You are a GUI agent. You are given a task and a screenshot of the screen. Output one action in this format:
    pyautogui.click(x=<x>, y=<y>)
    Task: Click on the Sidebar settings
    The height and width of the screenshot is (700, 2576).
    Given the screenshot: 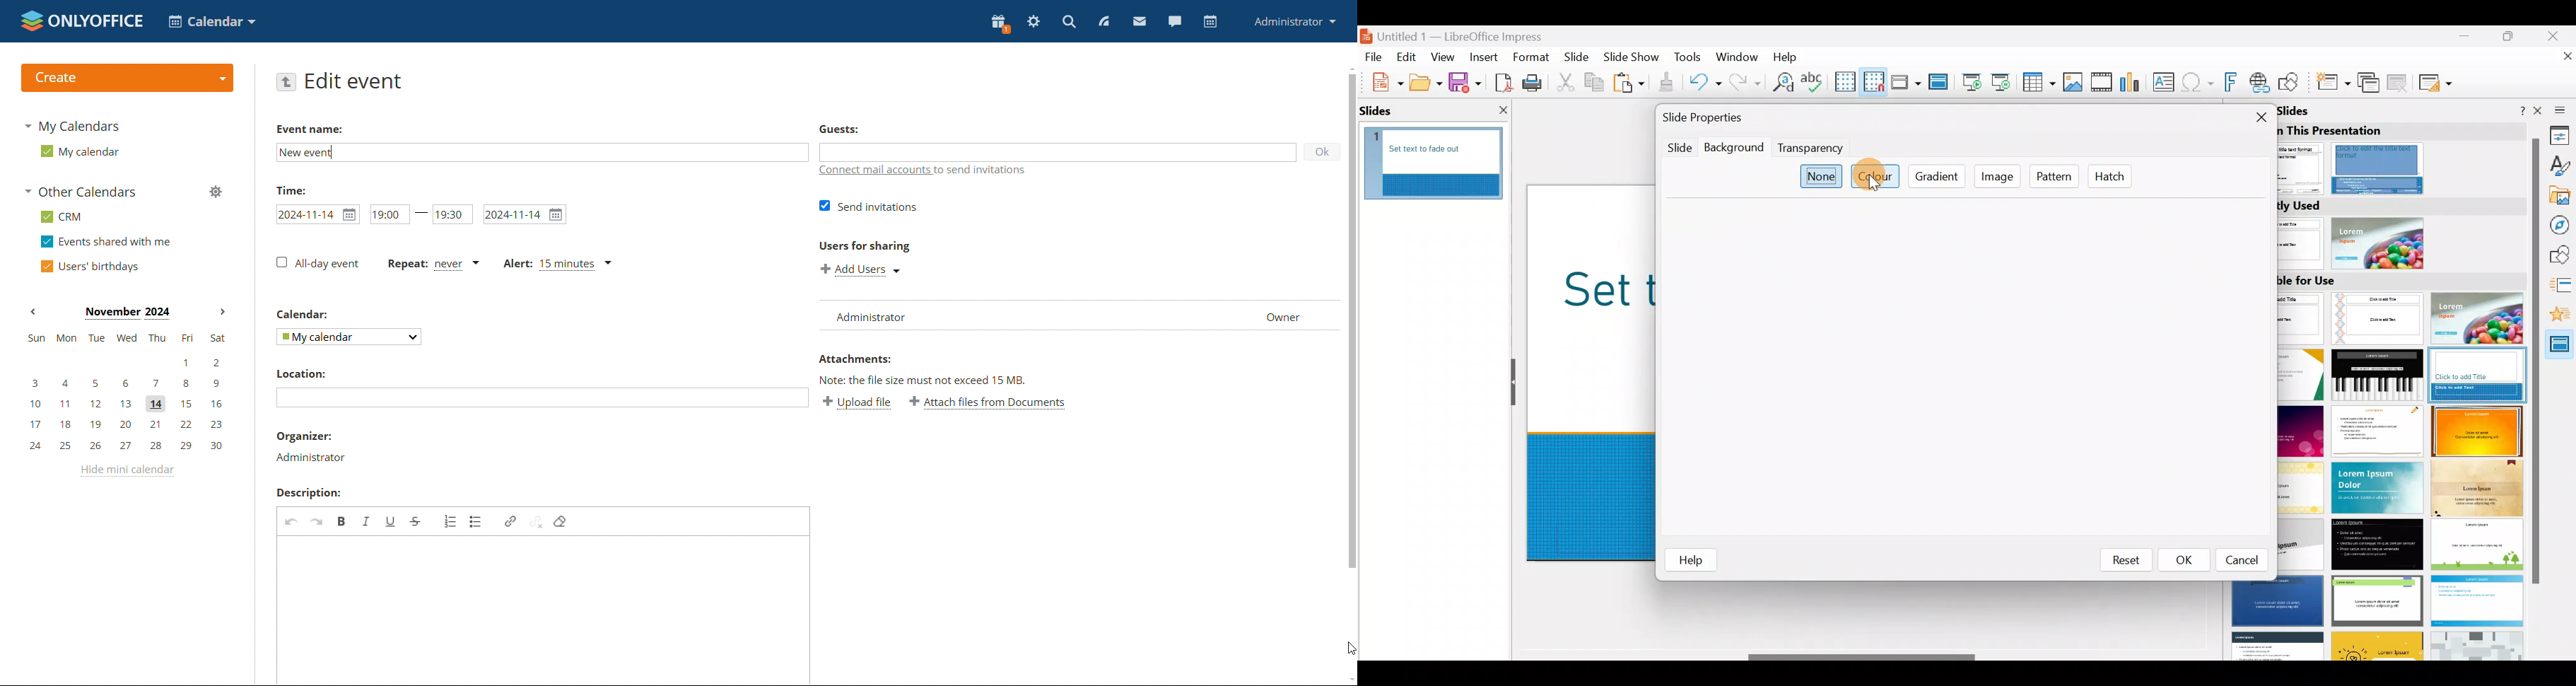 What is the action you would take?
    pyautogui.click(x=2558, y=109)
    